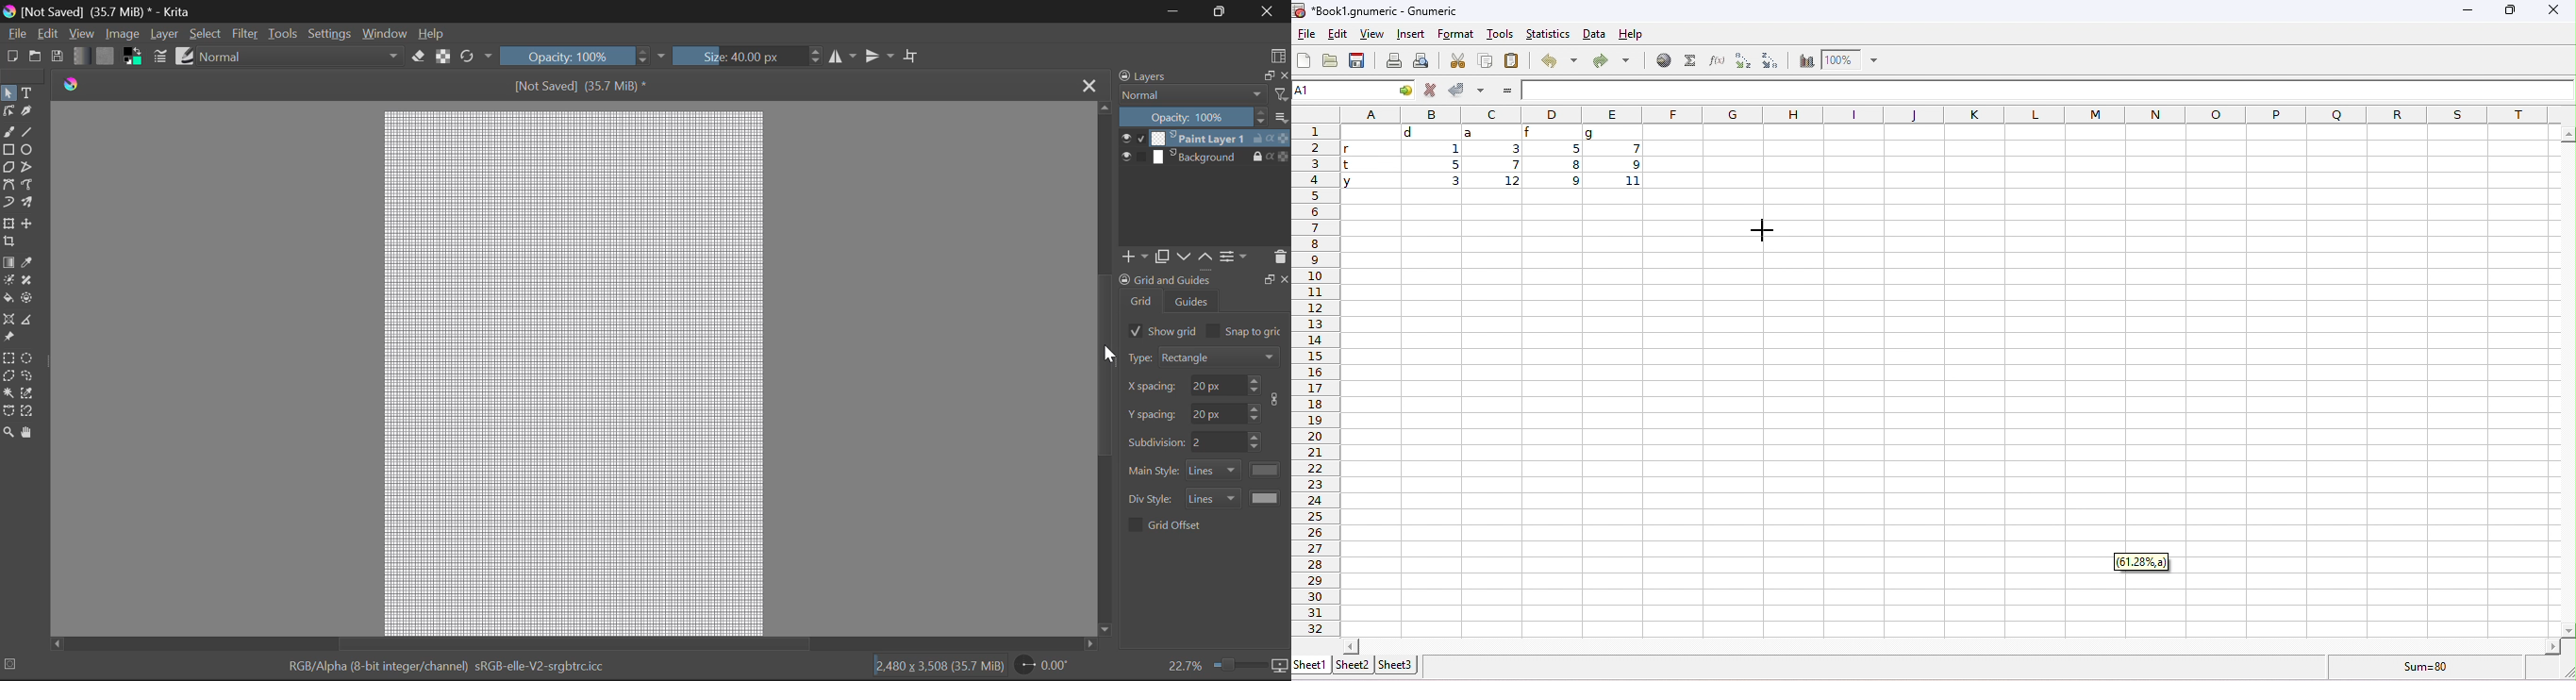 The width and height of the screenshot is (2576, 700). What do you see at coordinates (9, 338) in the screenshot?
I see `Reference Image` at bounding box center [9, 338].